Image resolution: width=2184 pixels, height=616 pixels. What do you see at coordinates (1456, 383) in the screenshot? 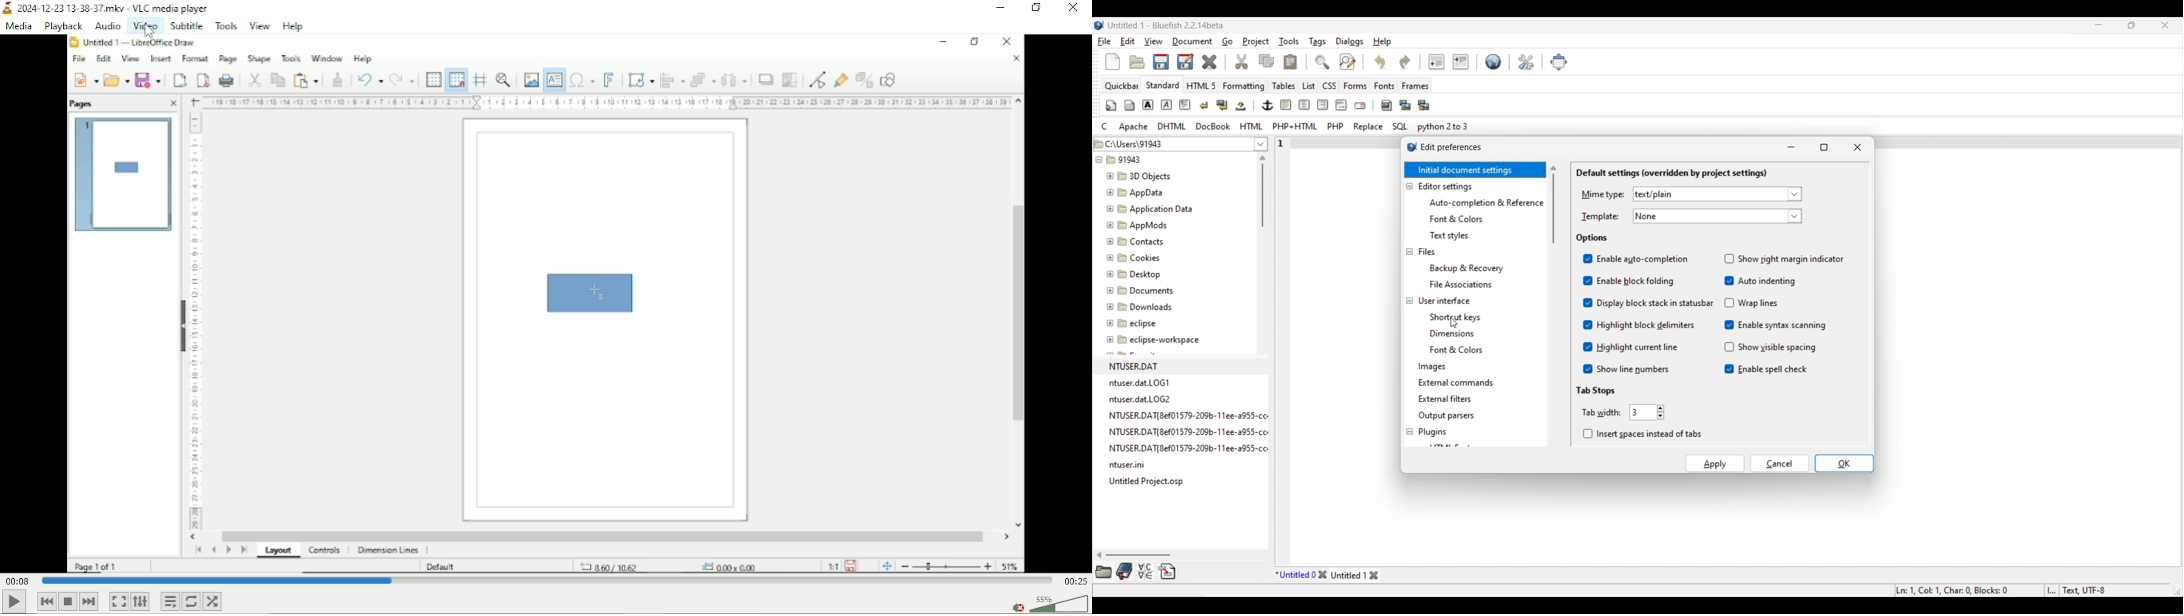
I see `External commands` at bounding box center [1456, 383].